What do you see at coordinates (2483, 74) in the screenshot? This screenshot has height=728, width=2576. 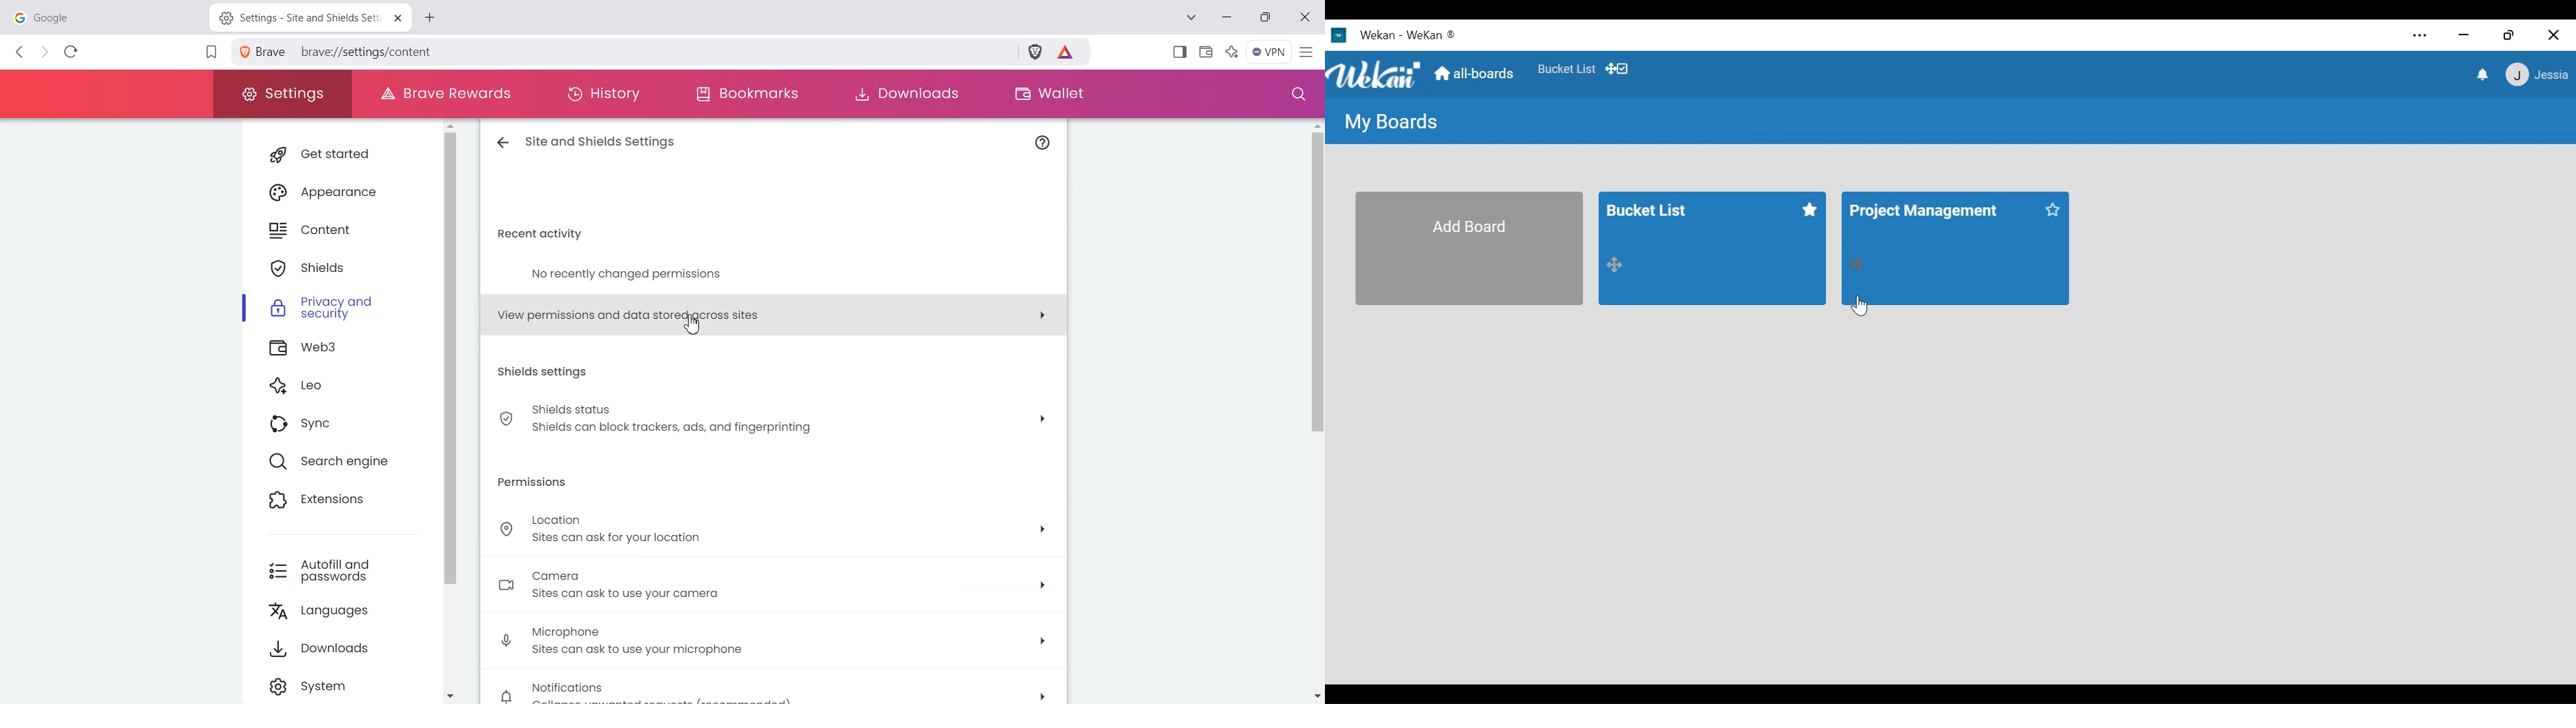 I see `notifications` at bounding box center [2483, 74].